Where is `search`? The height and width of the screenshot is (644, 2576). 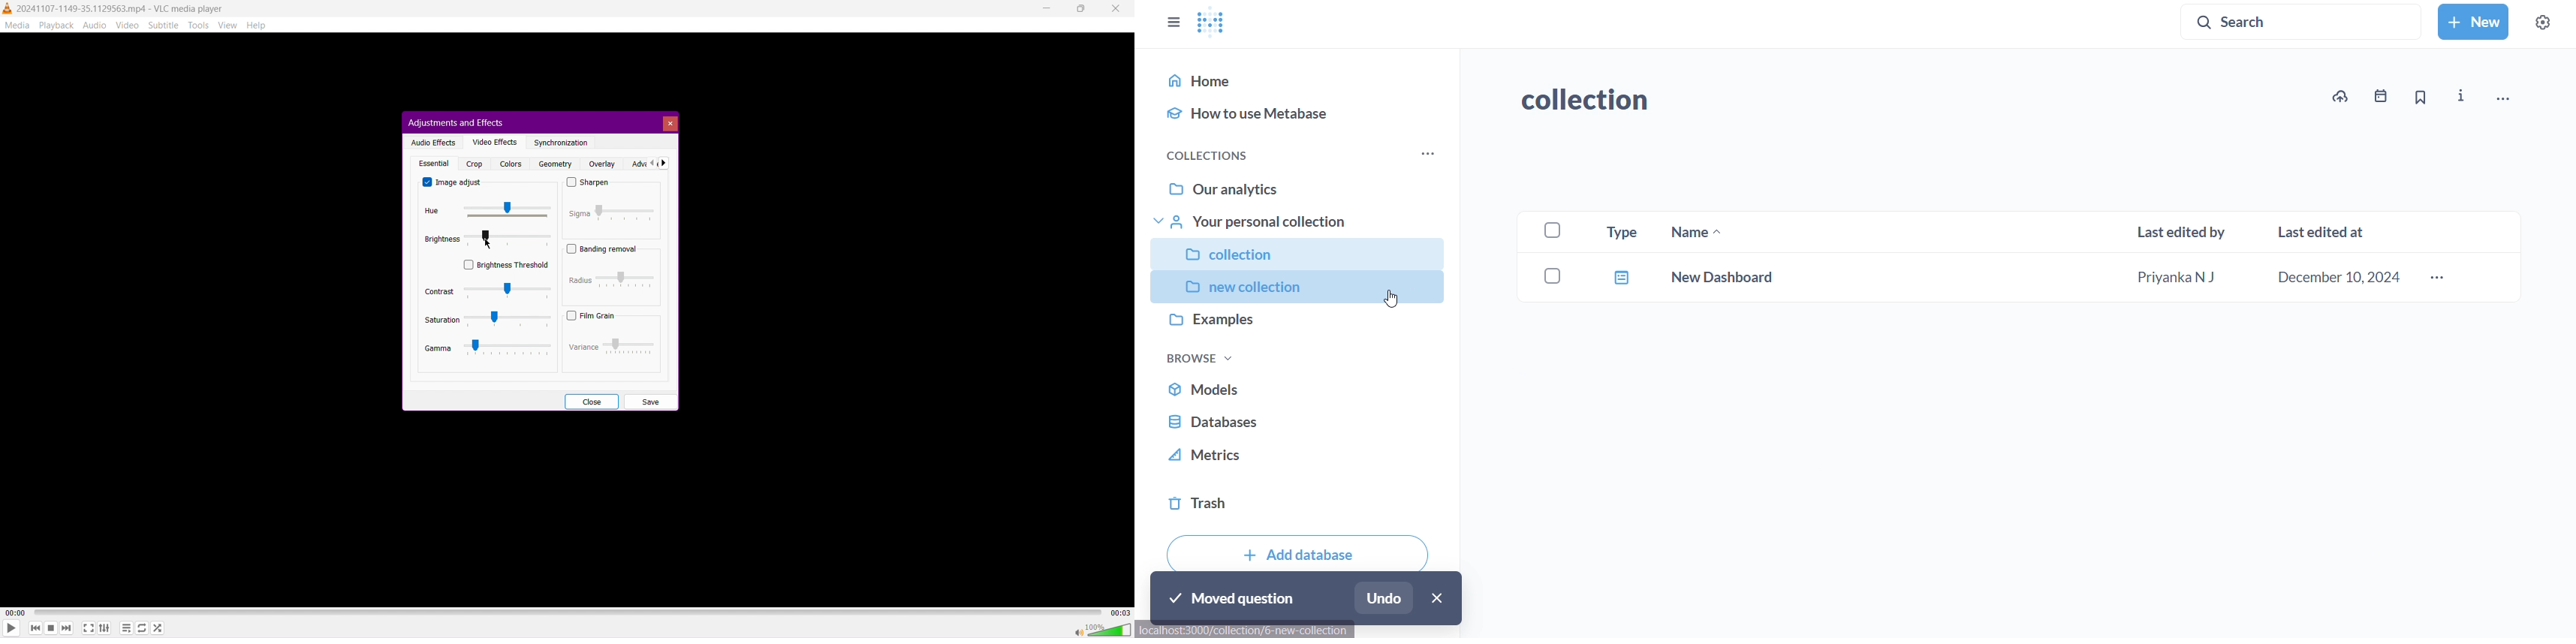 search is located at coordinates (2303, 20).